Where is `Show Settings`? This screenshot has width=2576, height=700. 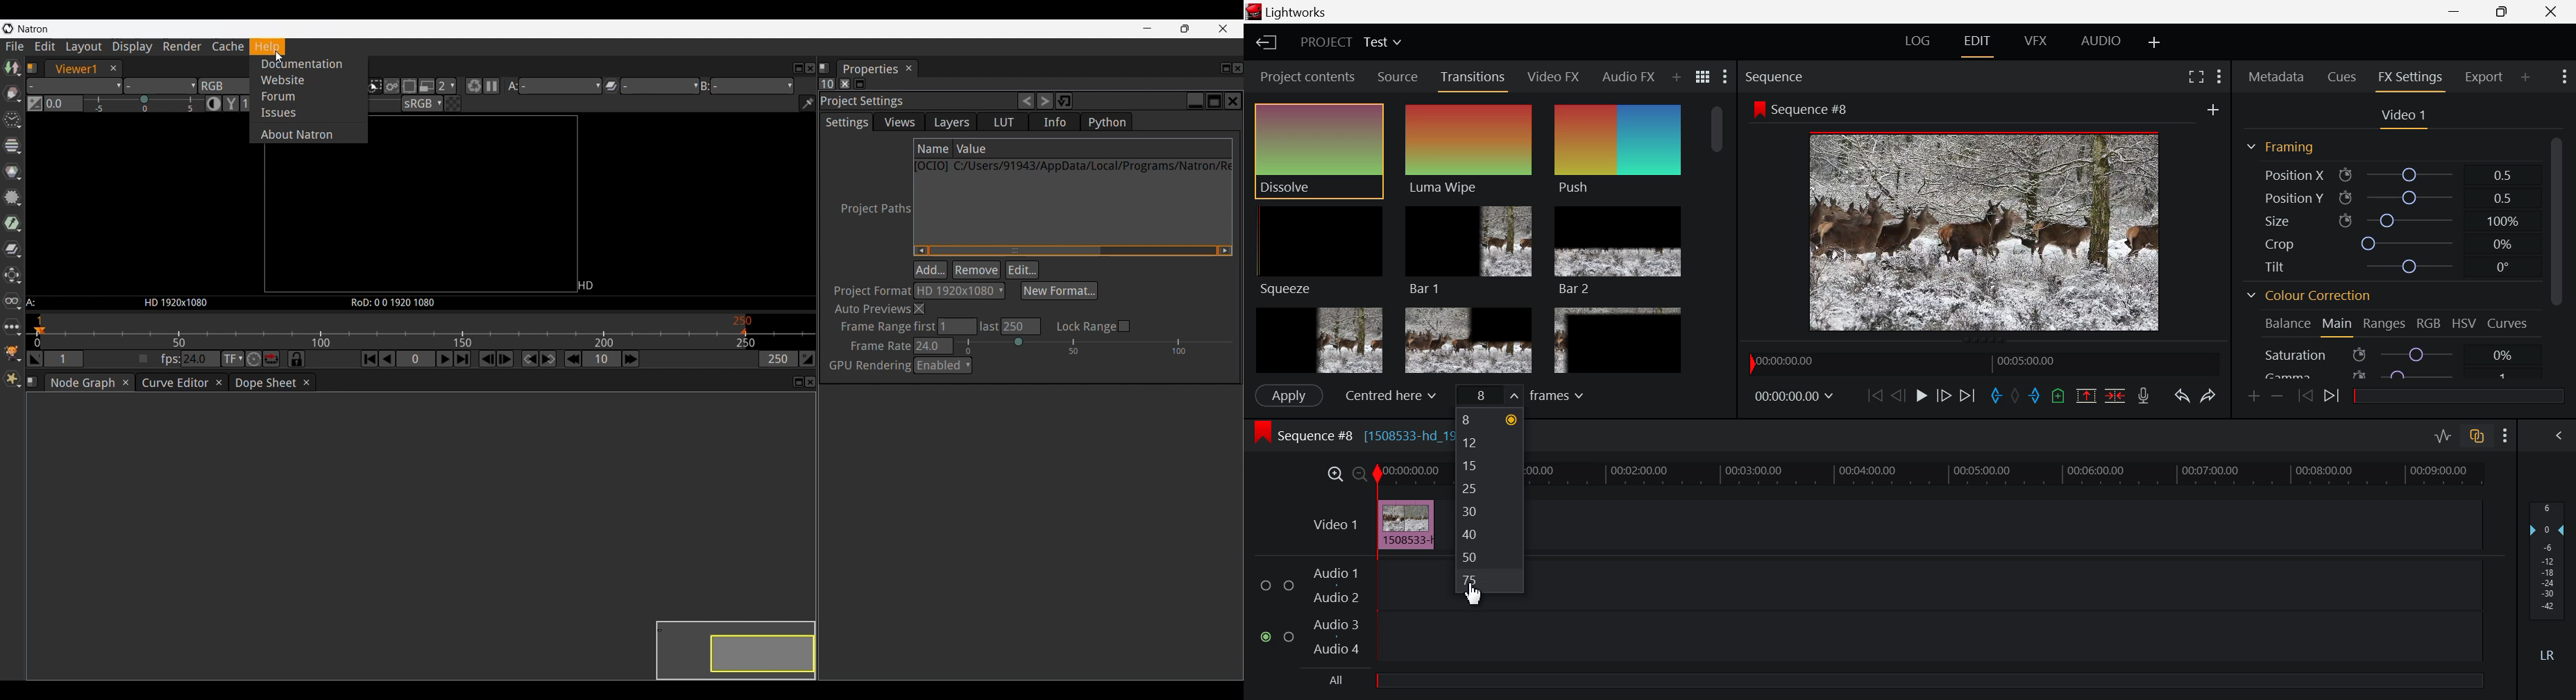 Show Settings is located at coordinates (1723, 78).